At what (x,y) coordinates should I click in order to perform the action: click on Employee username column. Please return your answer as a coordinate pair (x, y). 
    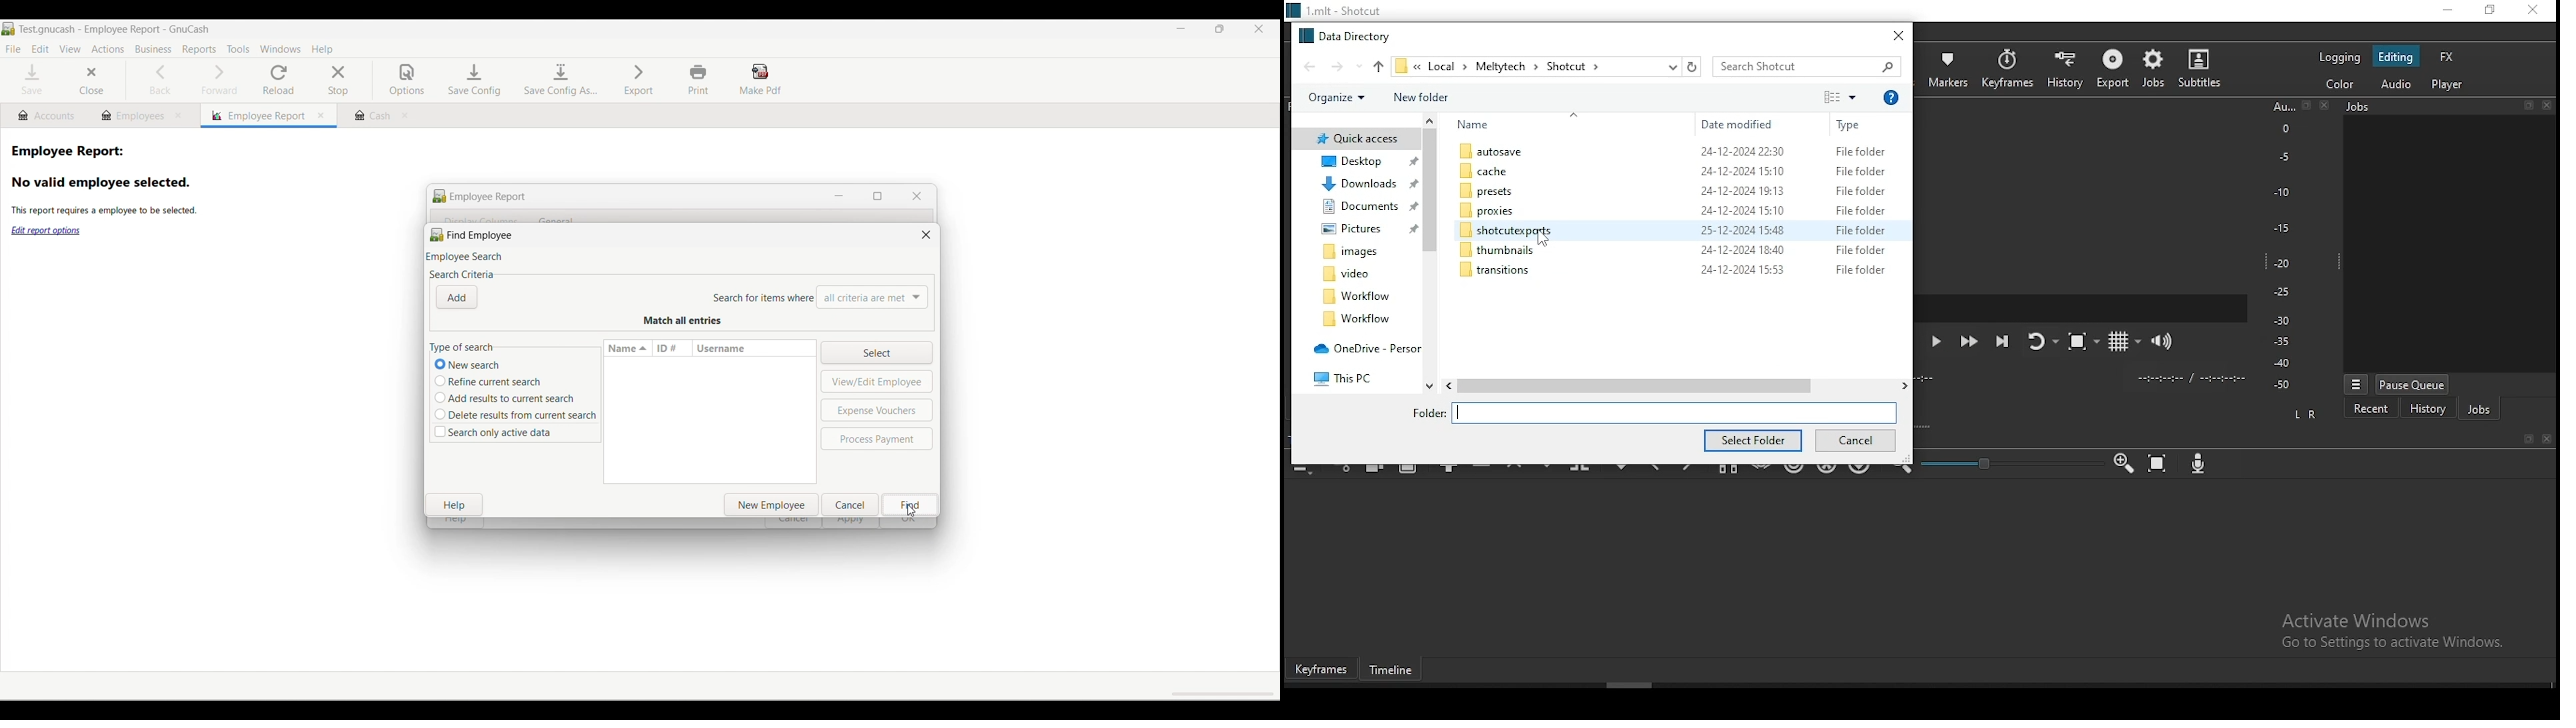
    Looking at the image, I should click on (751, 348).